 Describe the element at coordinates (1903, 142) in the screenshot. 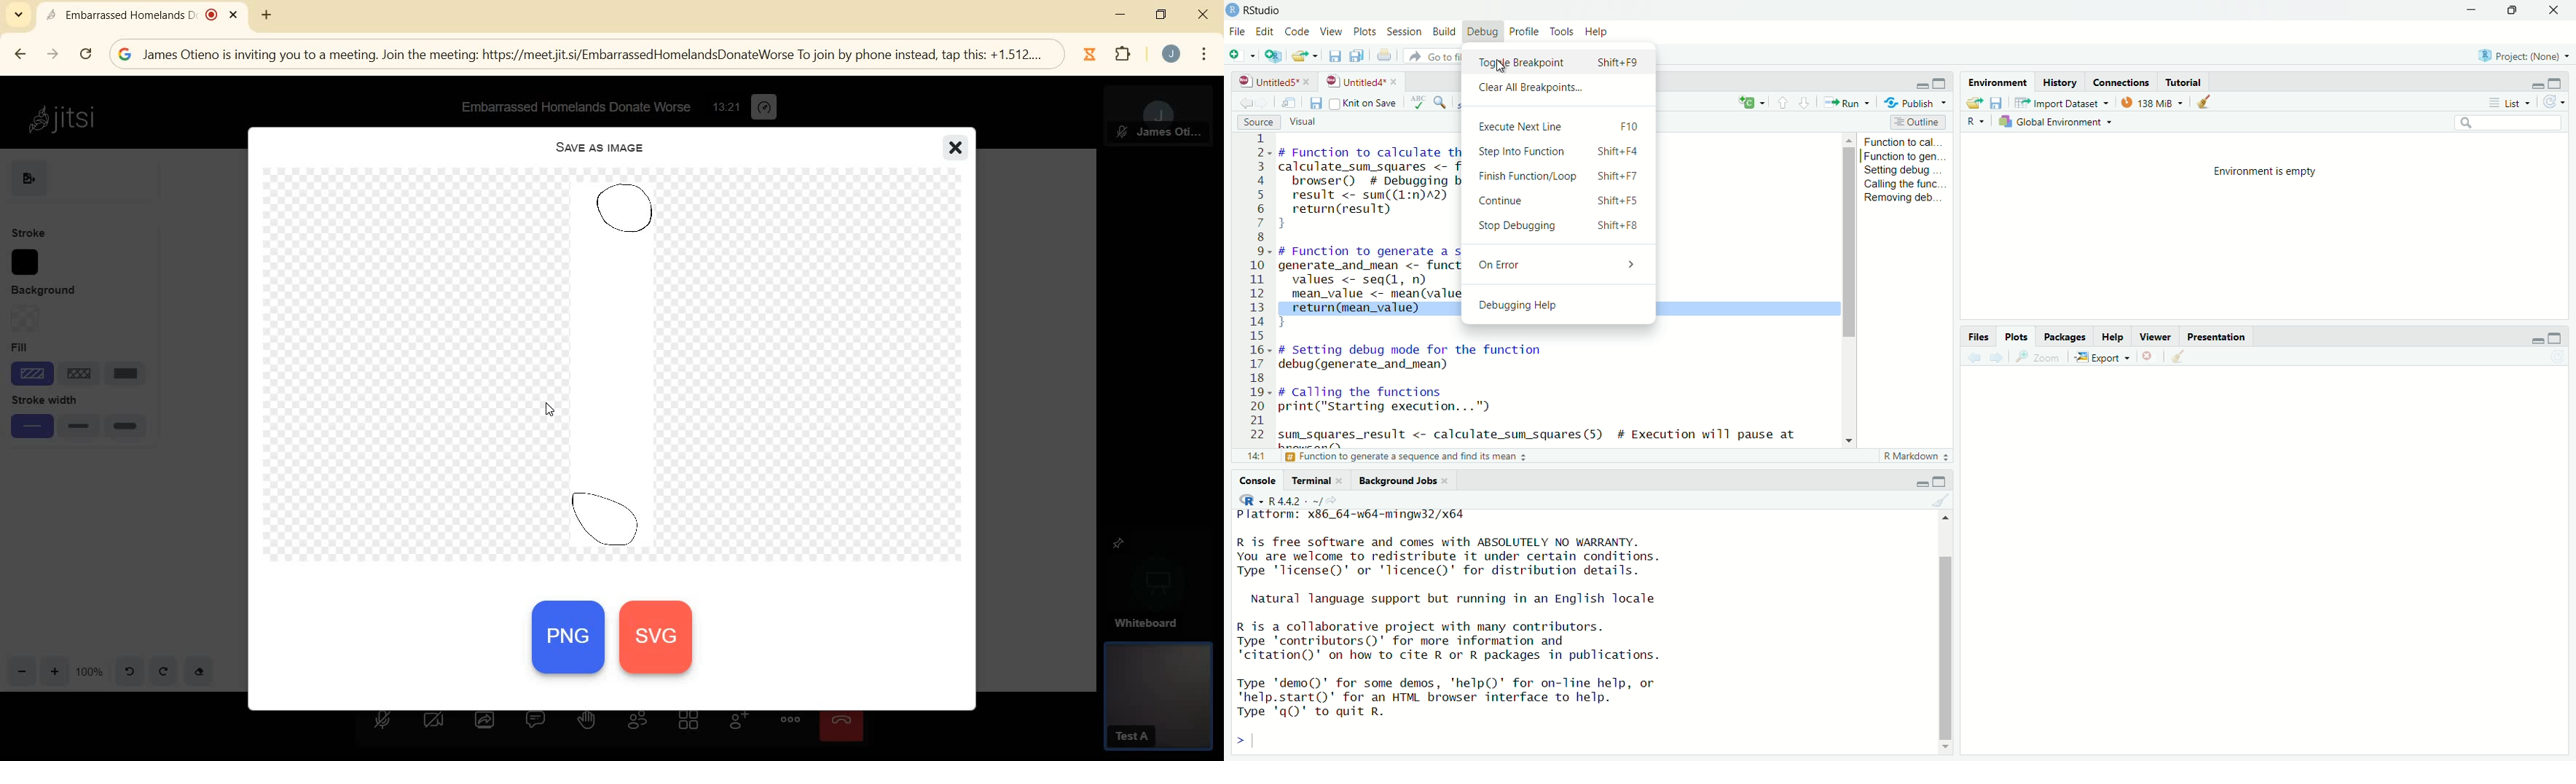

I see `function to cal...` at that location.